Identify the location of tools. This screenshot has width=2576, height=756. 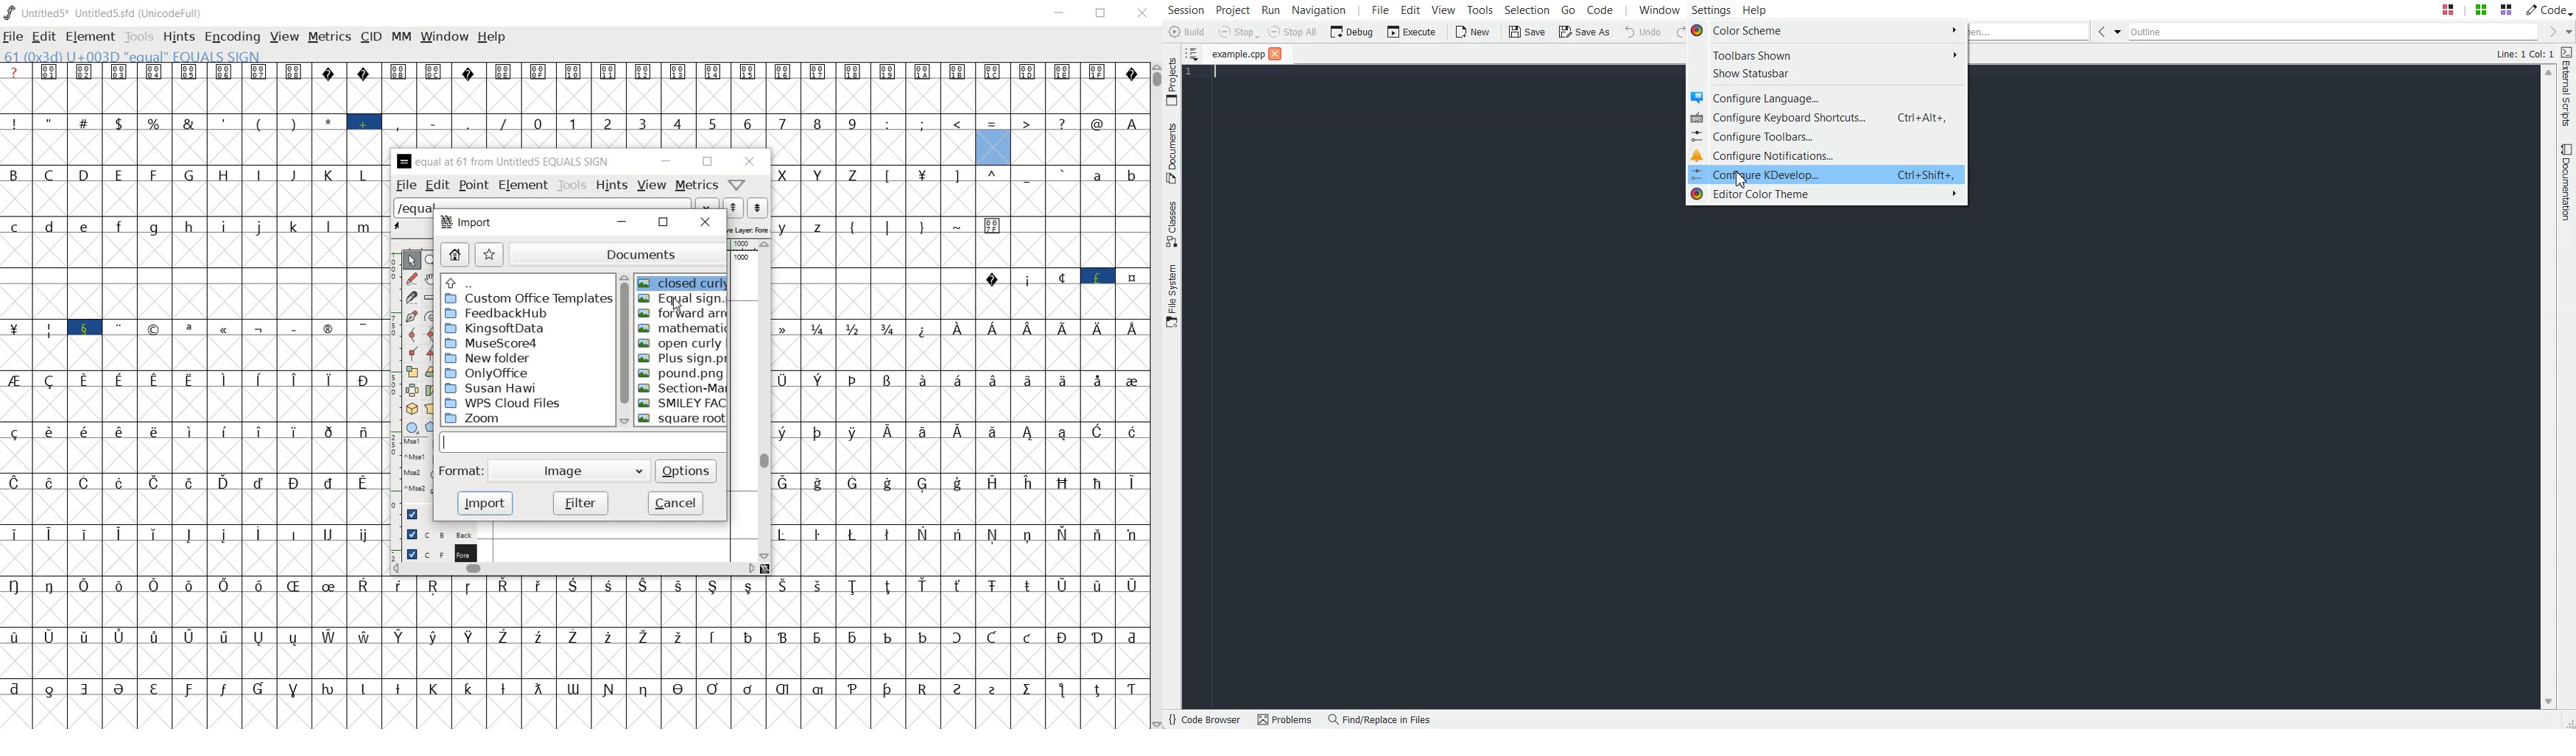
(138, 36).